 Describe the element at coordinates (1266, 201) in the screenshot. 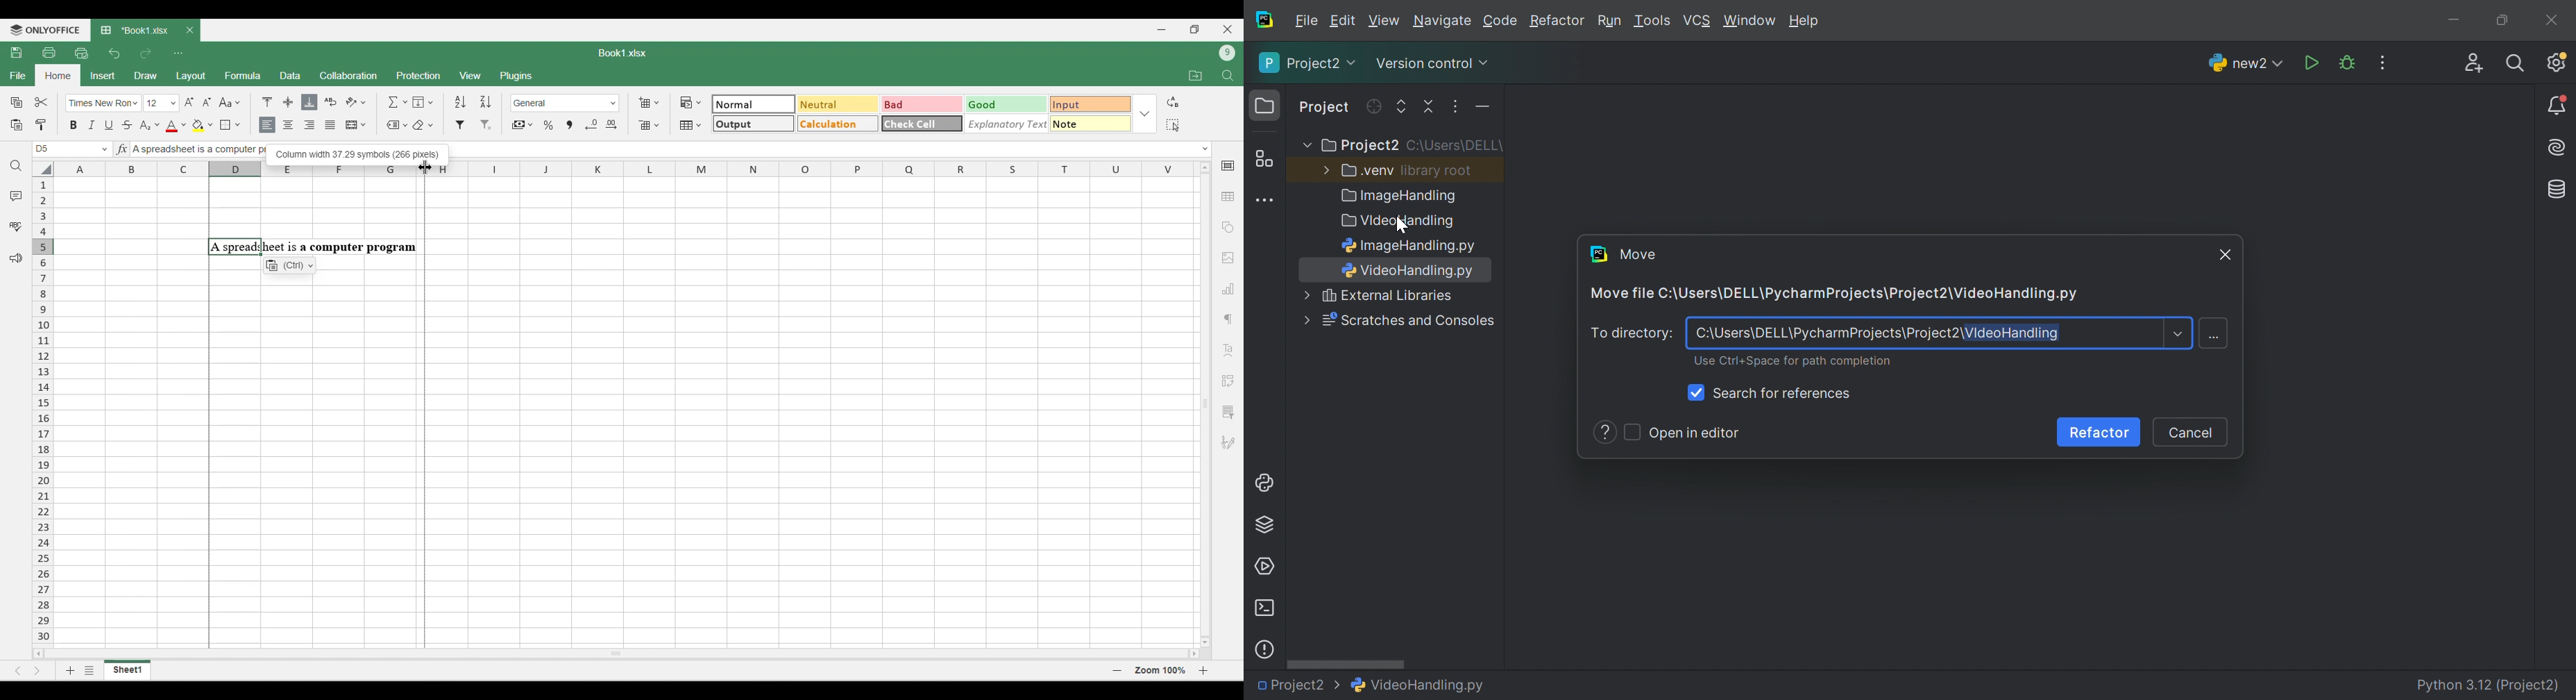

I see `More tool windows` at that location.